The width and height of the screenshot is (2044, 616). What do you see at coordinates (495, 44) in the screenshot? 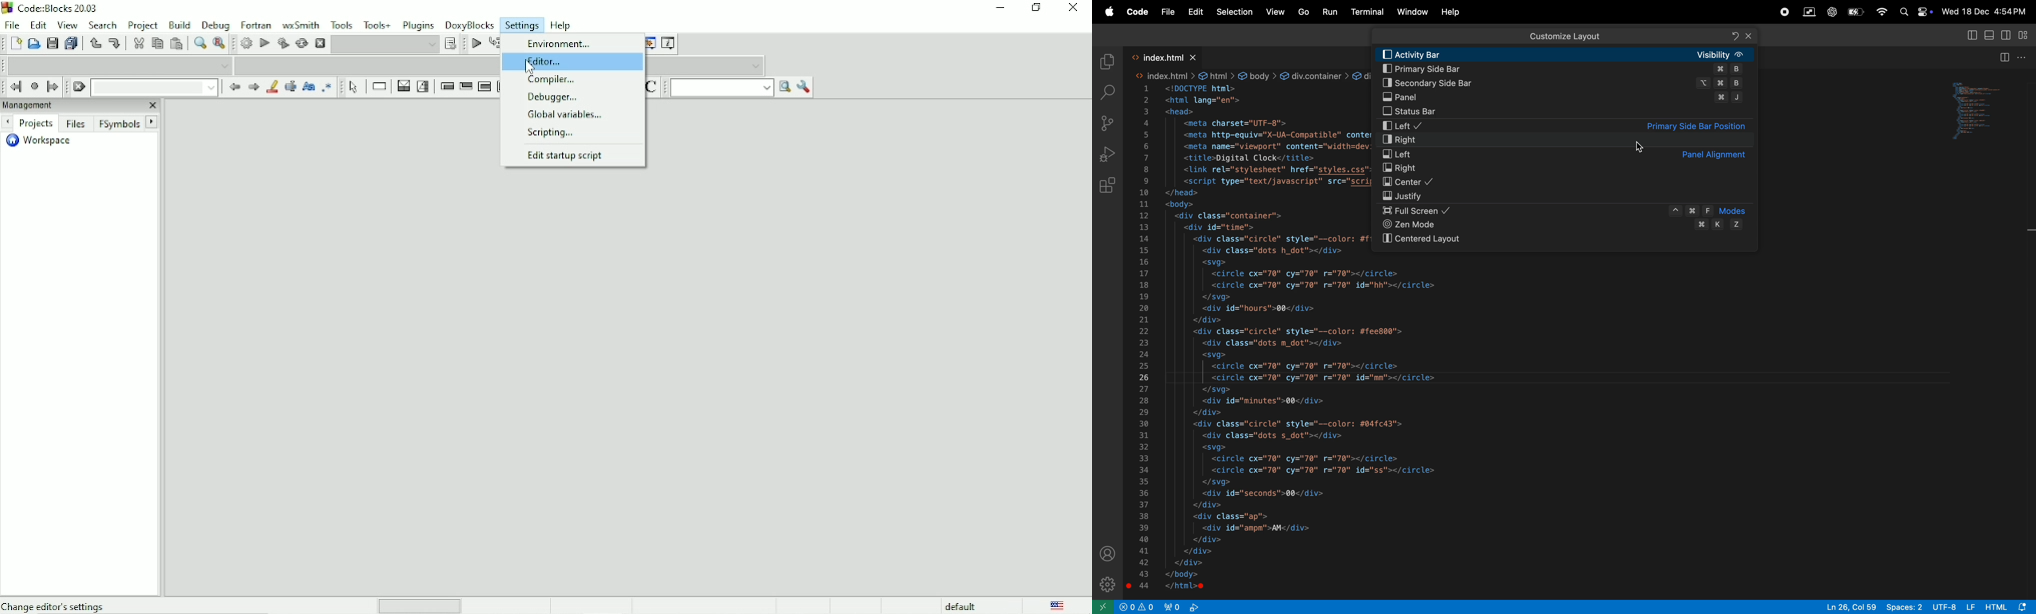
I see `Run to cursor` at bounding box center [495, 44].